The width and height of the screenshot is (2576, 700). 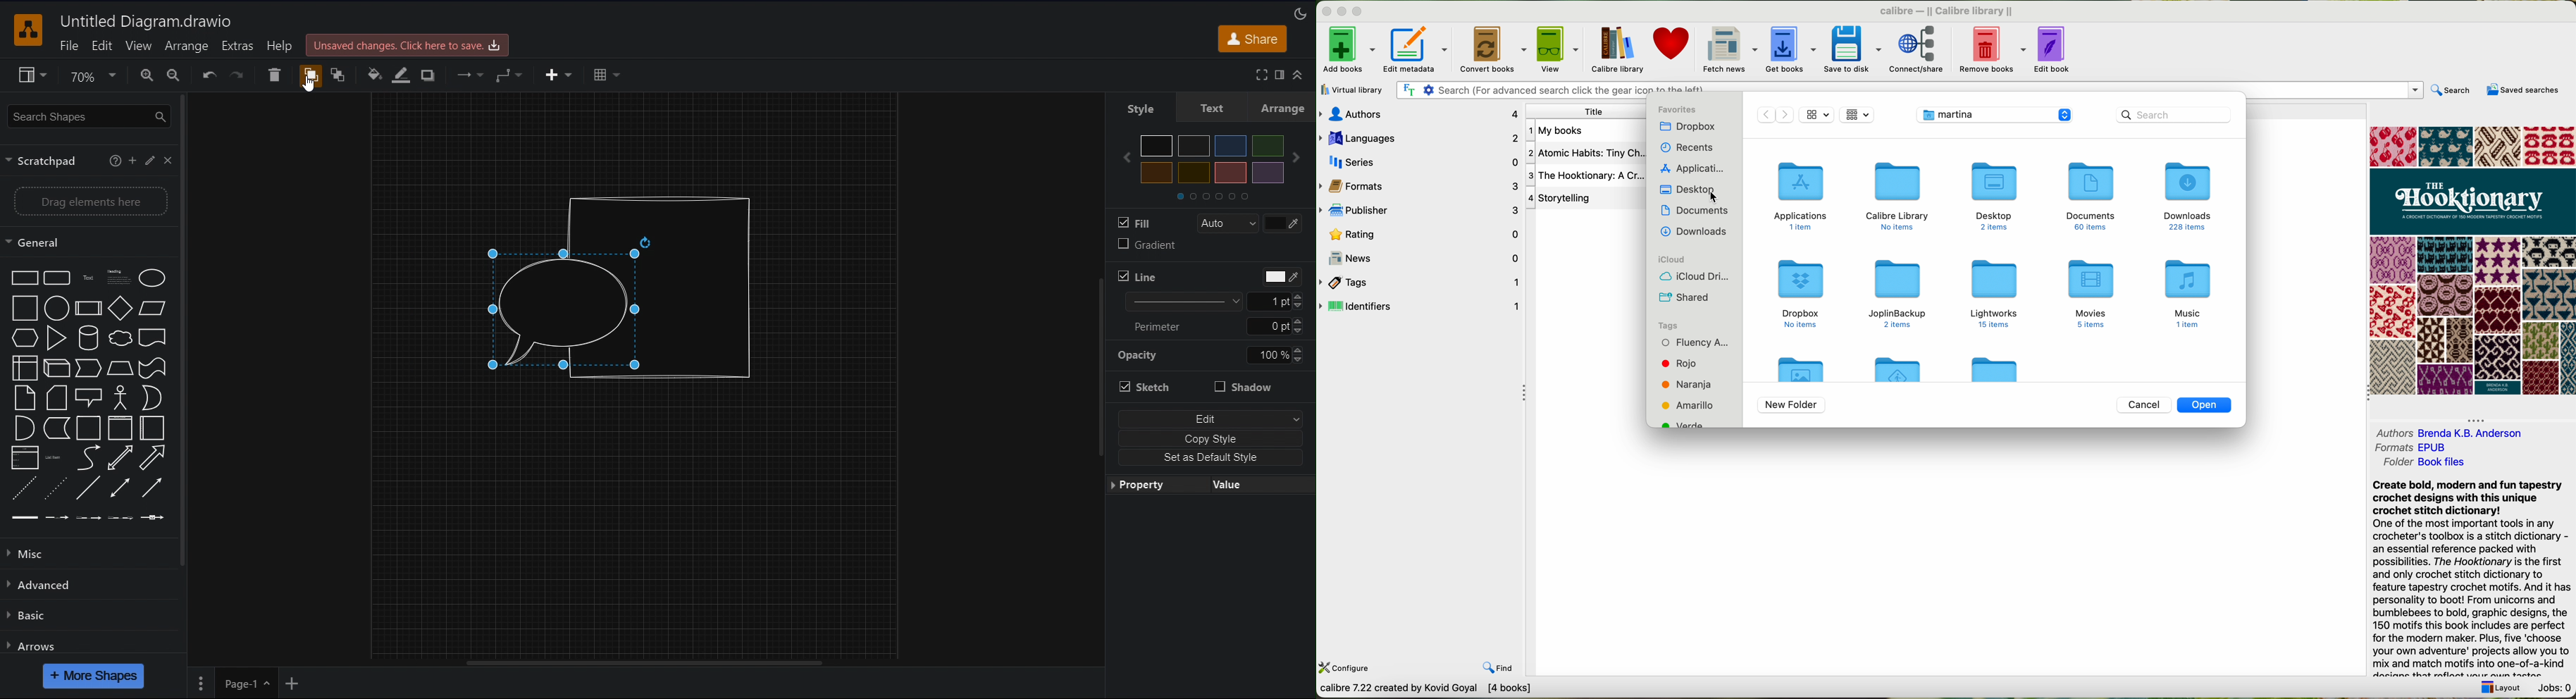 I want to click on Fill, so click(x=1134, y=223).